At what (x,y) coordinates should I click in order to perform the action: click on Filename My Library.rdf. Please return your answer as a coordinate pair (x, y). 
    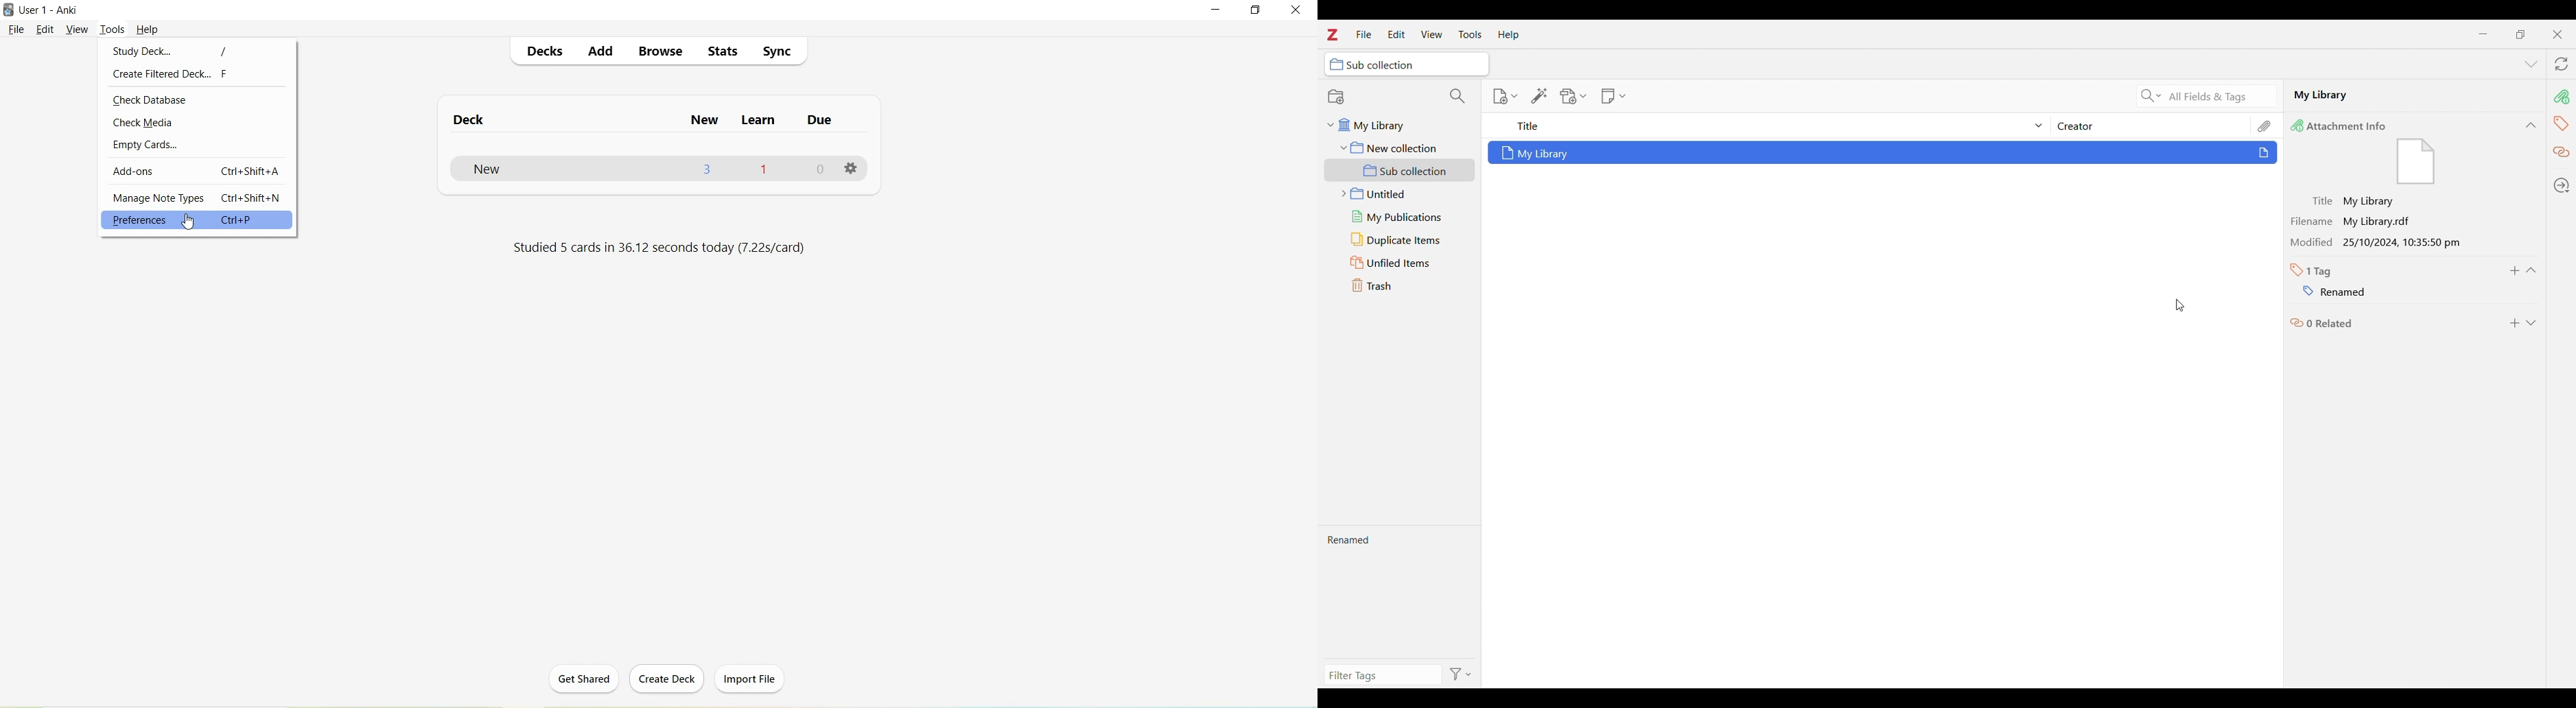
    Looking at the image, I should click on (2355, 221).